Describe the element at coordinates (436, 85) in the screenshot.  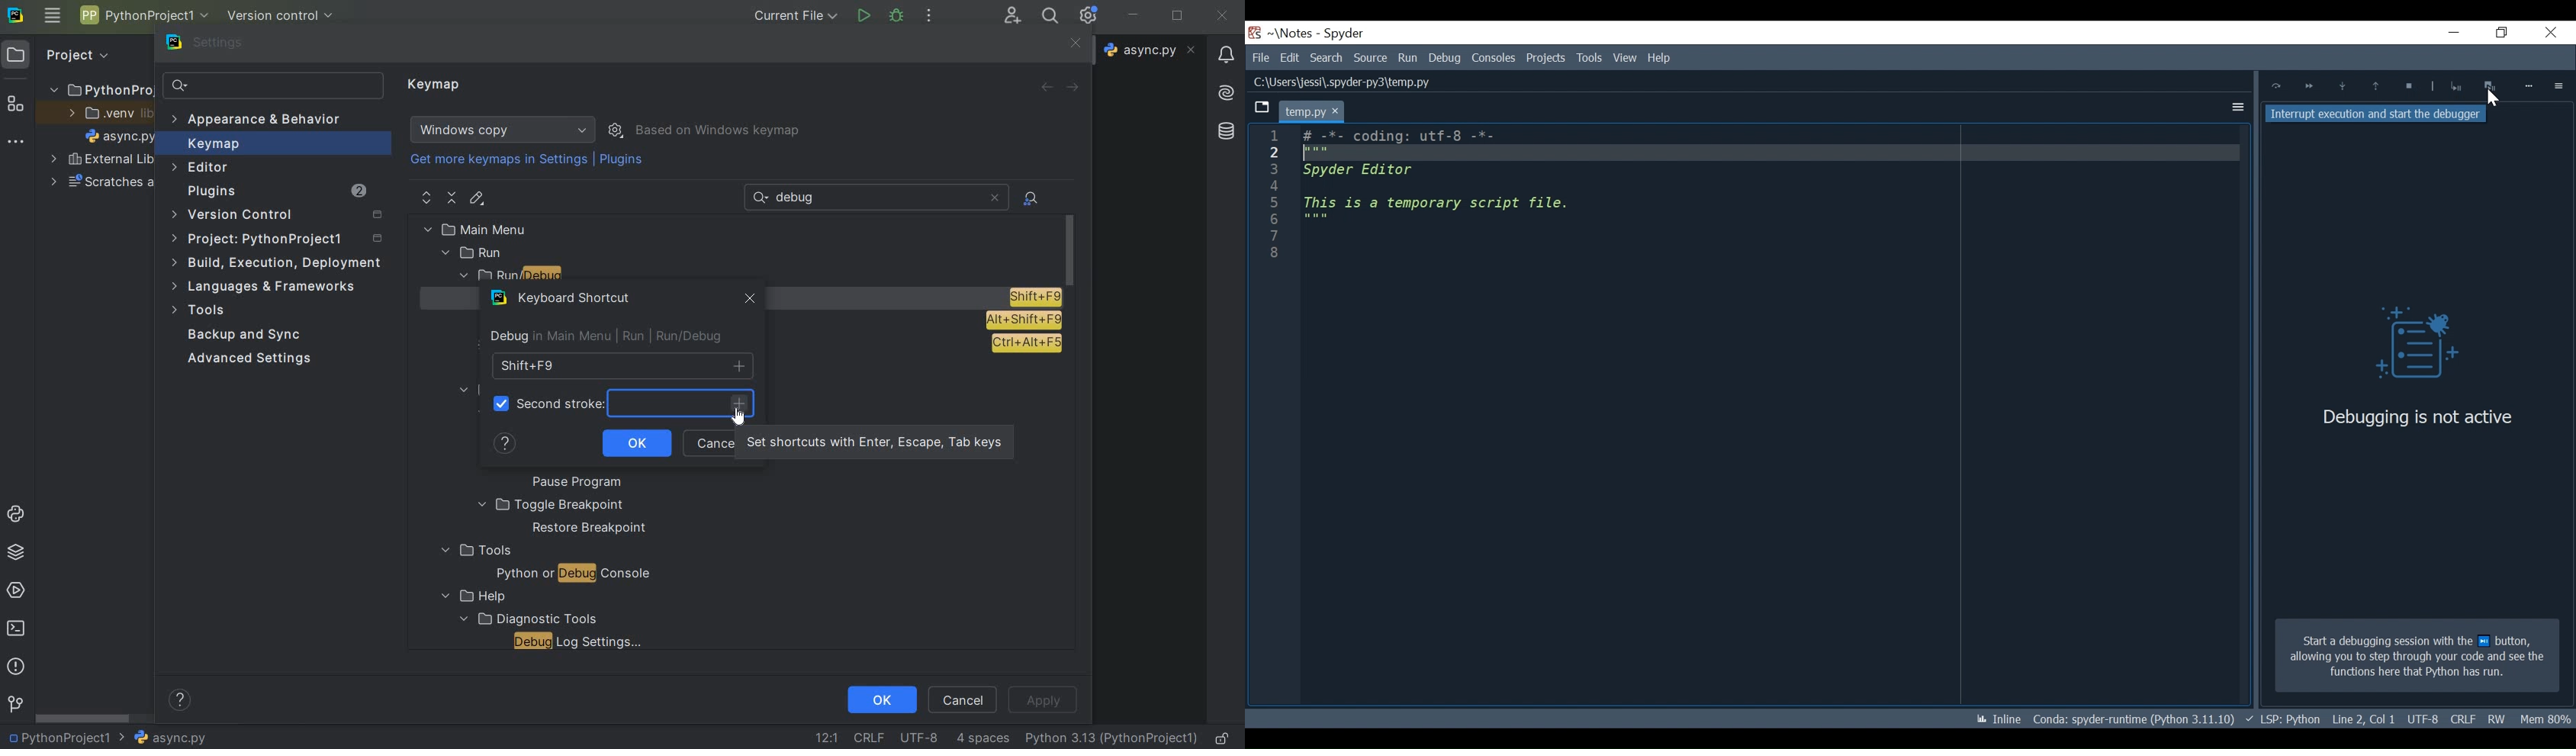
I see `keymap` at that location.